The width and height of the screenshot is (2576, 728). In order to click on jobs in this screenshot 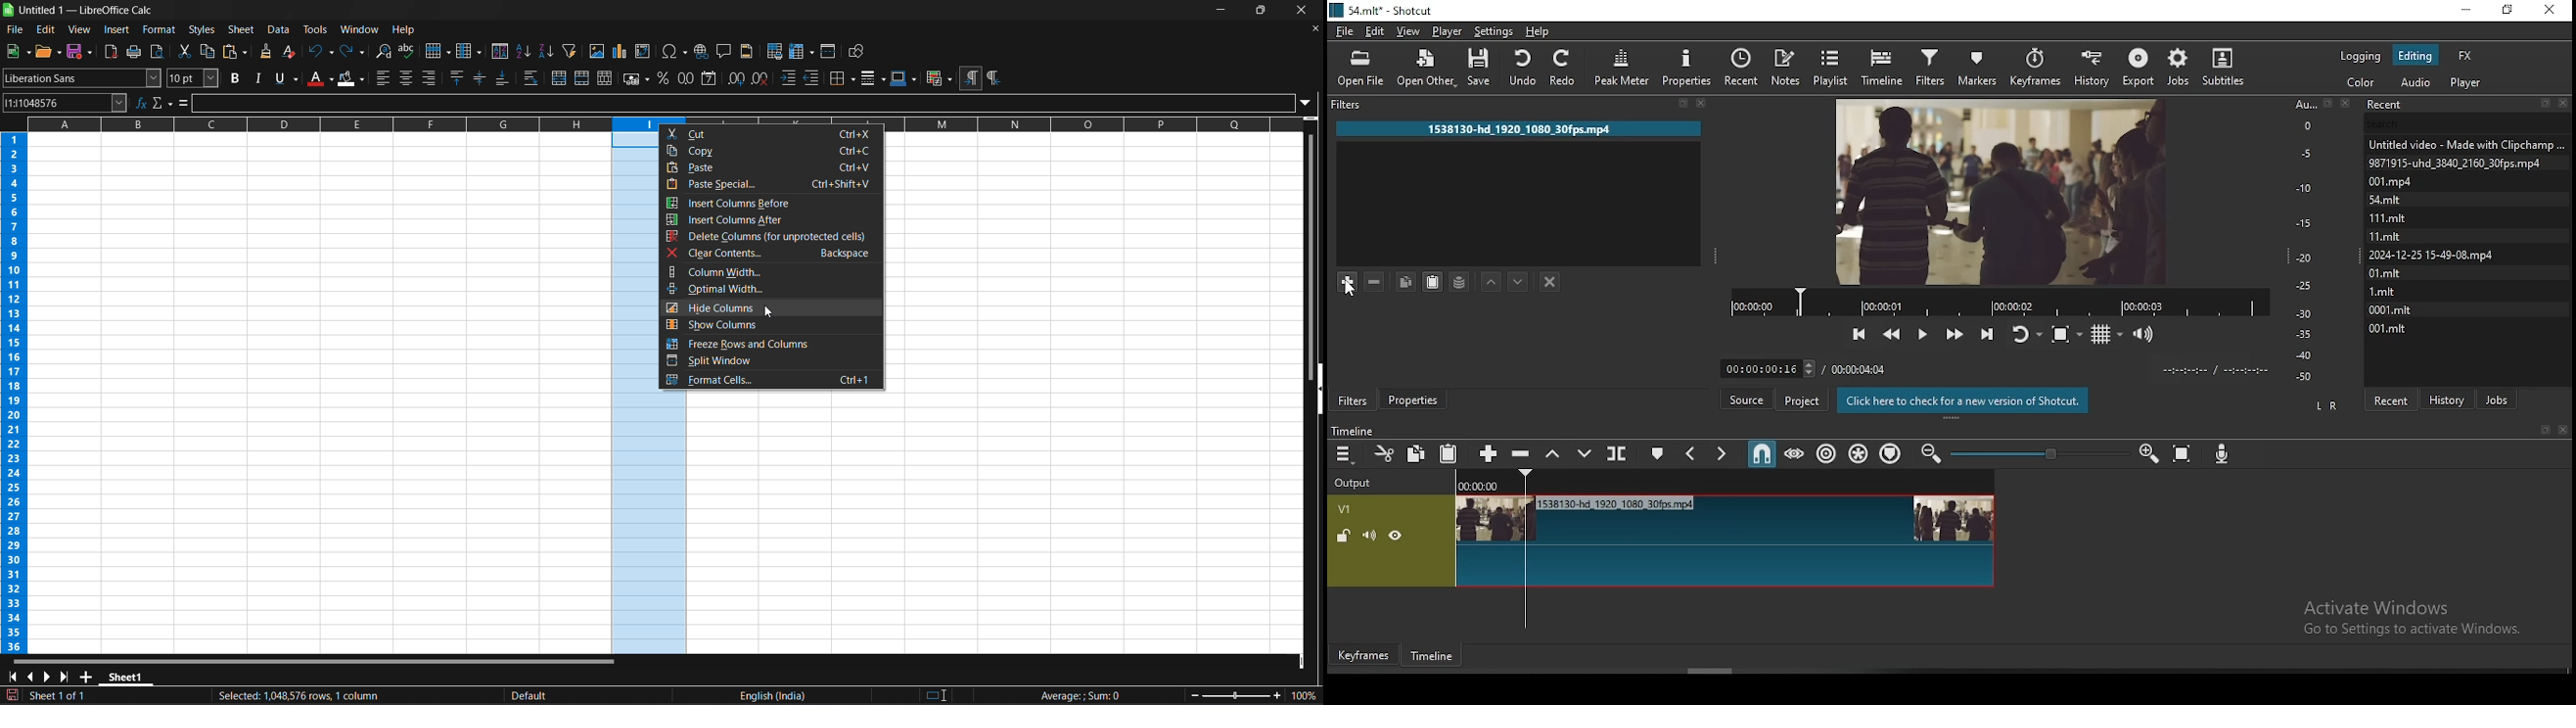, I will do `click(2495, 398)`.